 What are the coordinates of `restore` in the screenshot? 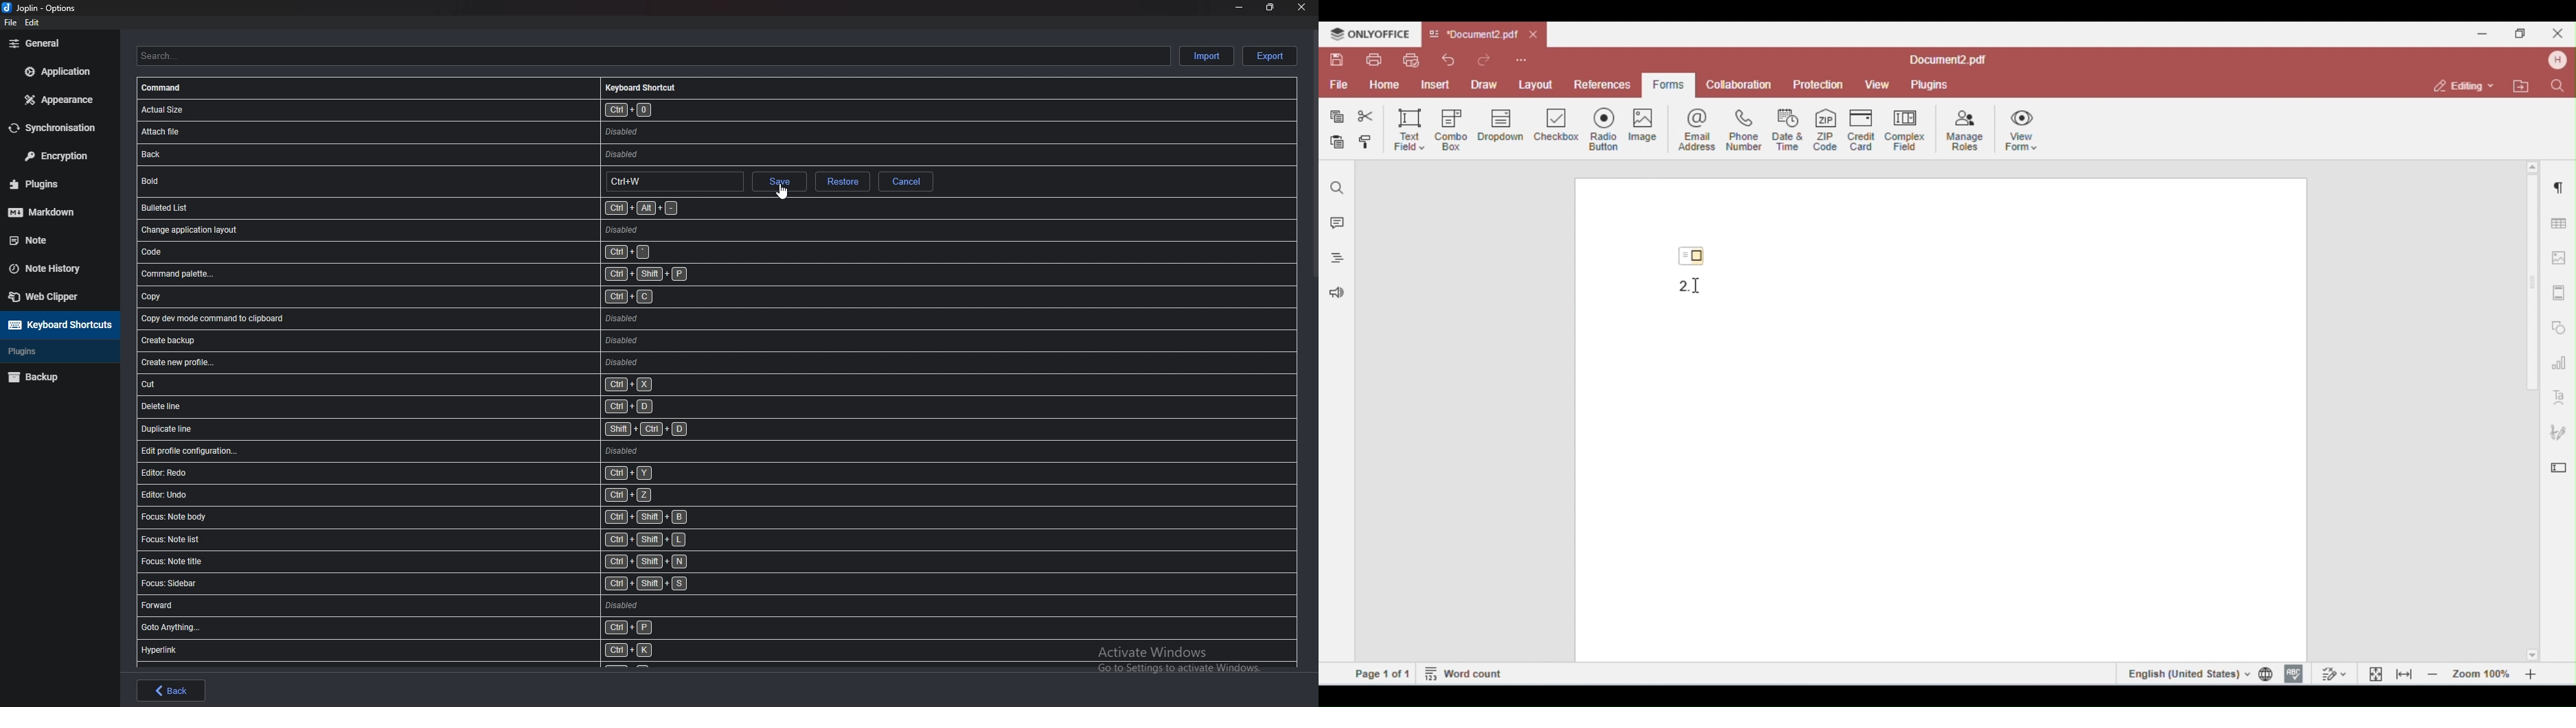 It's located at (843, 181).